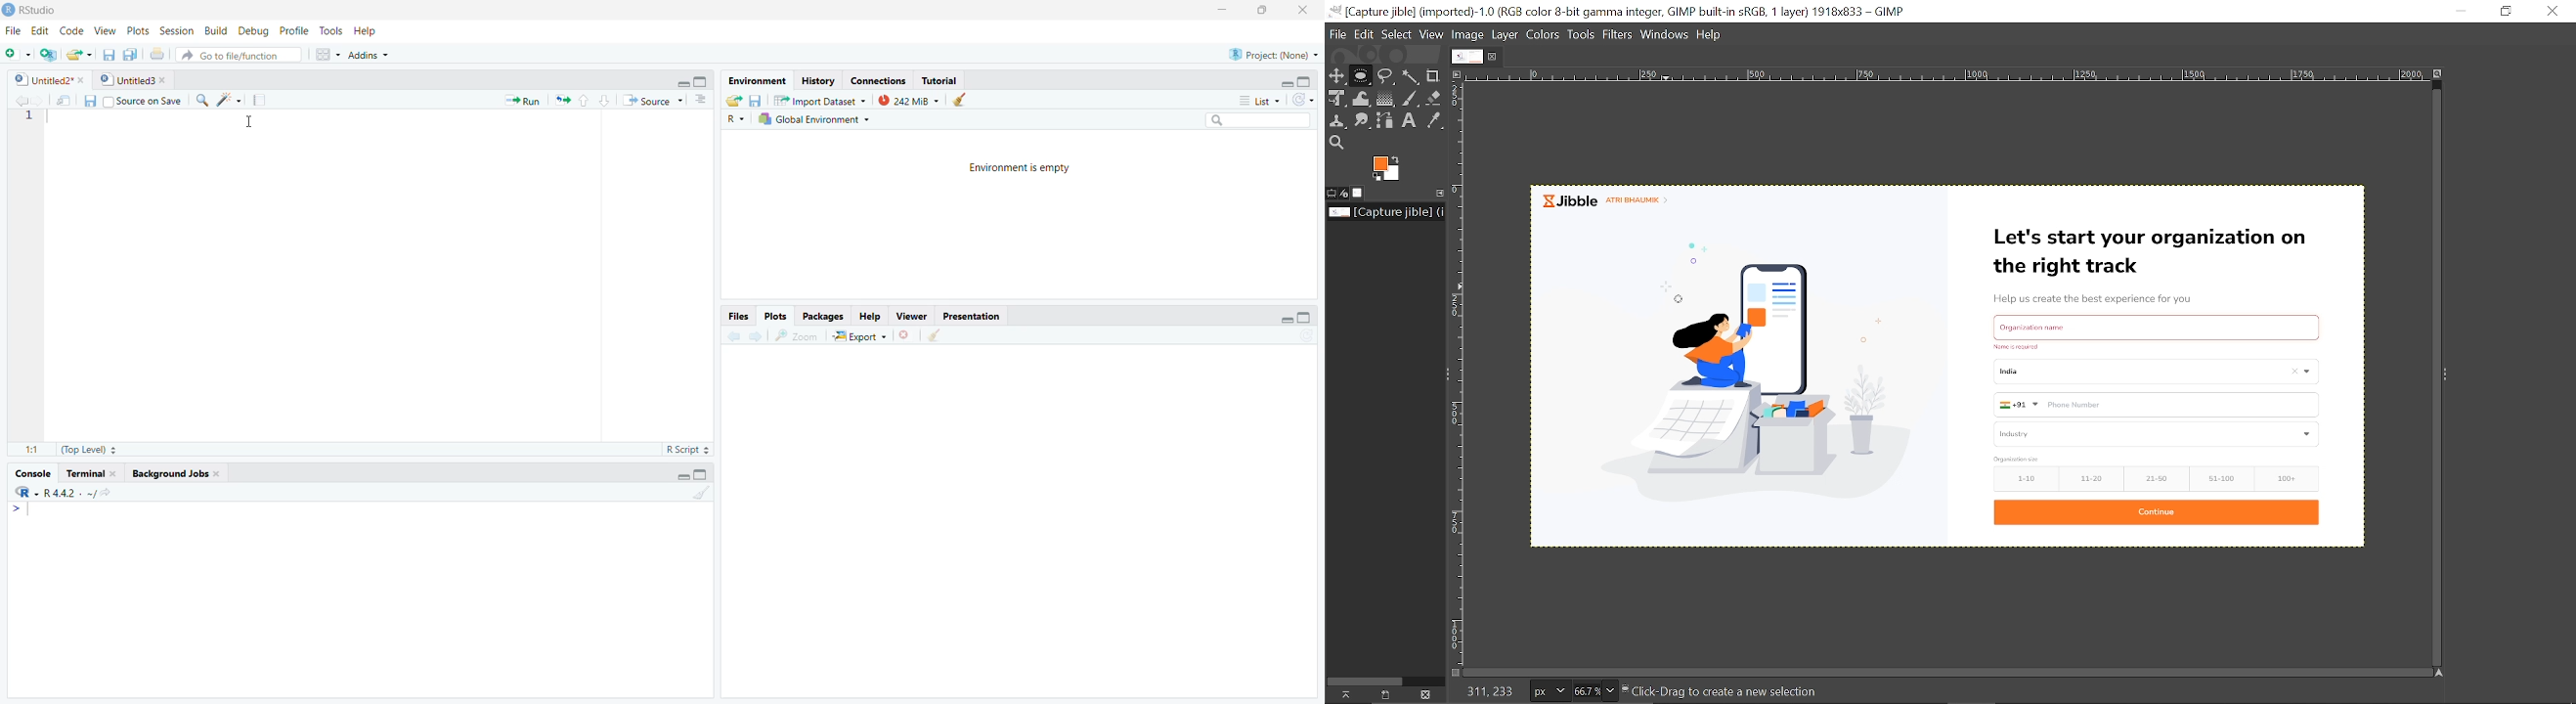 This screenshot has width=2576, height=728. I want to click on File, so click(14, 32).